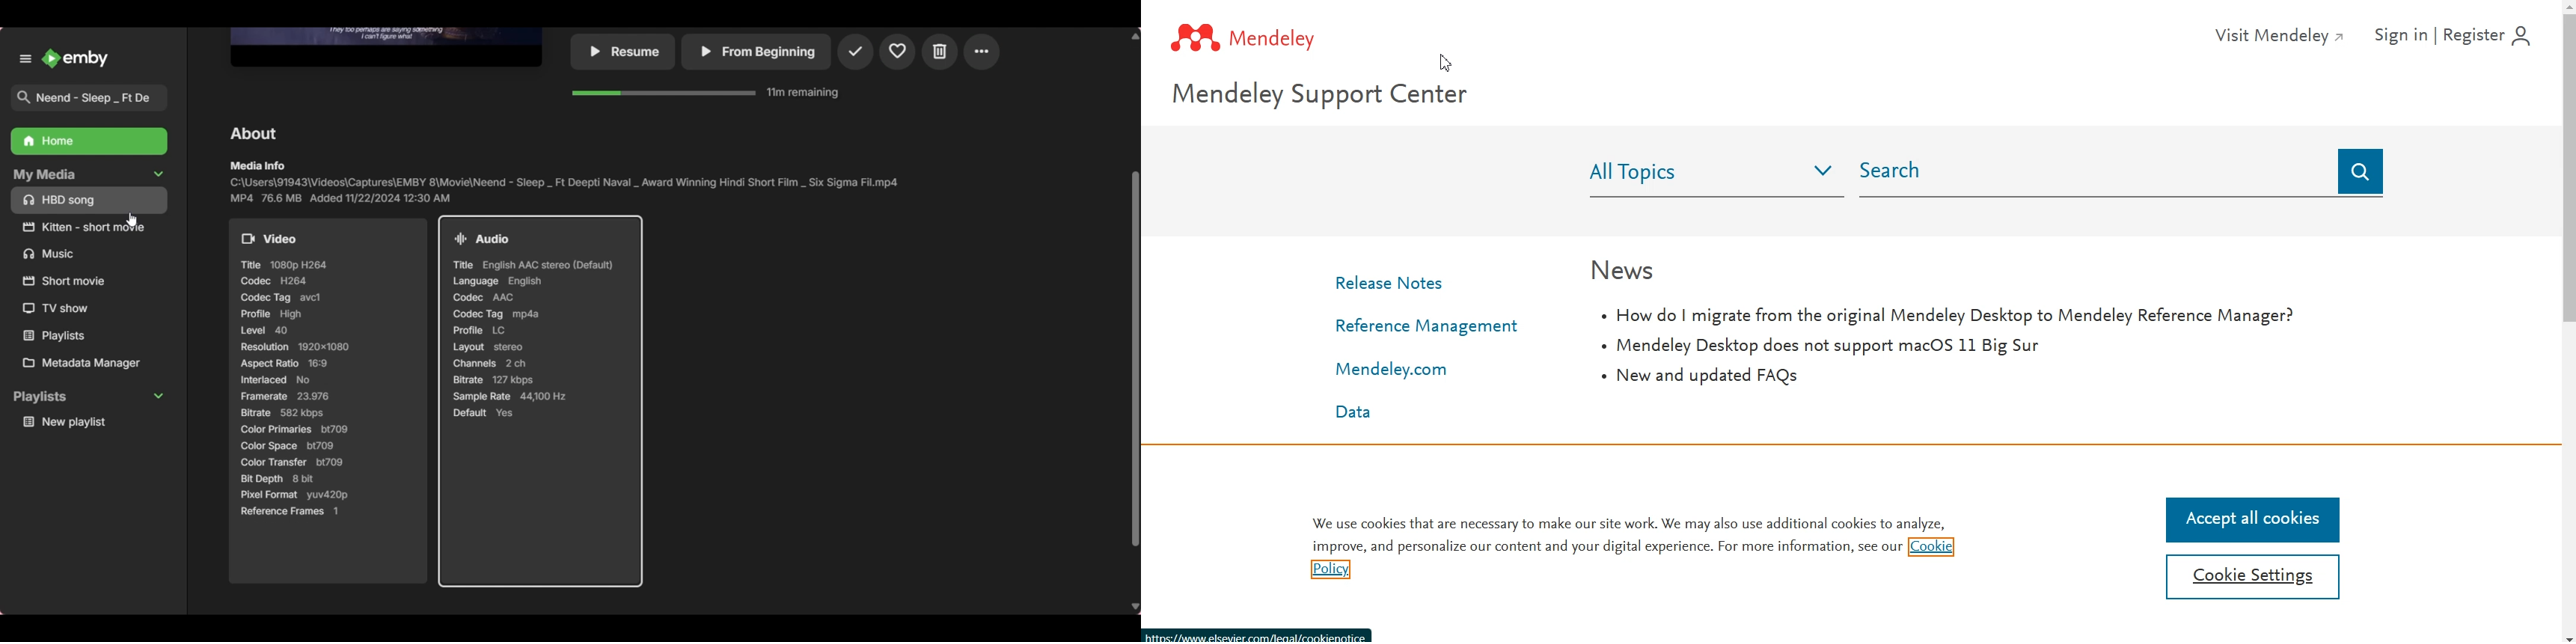  Describe the element at coordinates (2567, 321) in the screenshot. I see `Vertical scroll bar` at that location.